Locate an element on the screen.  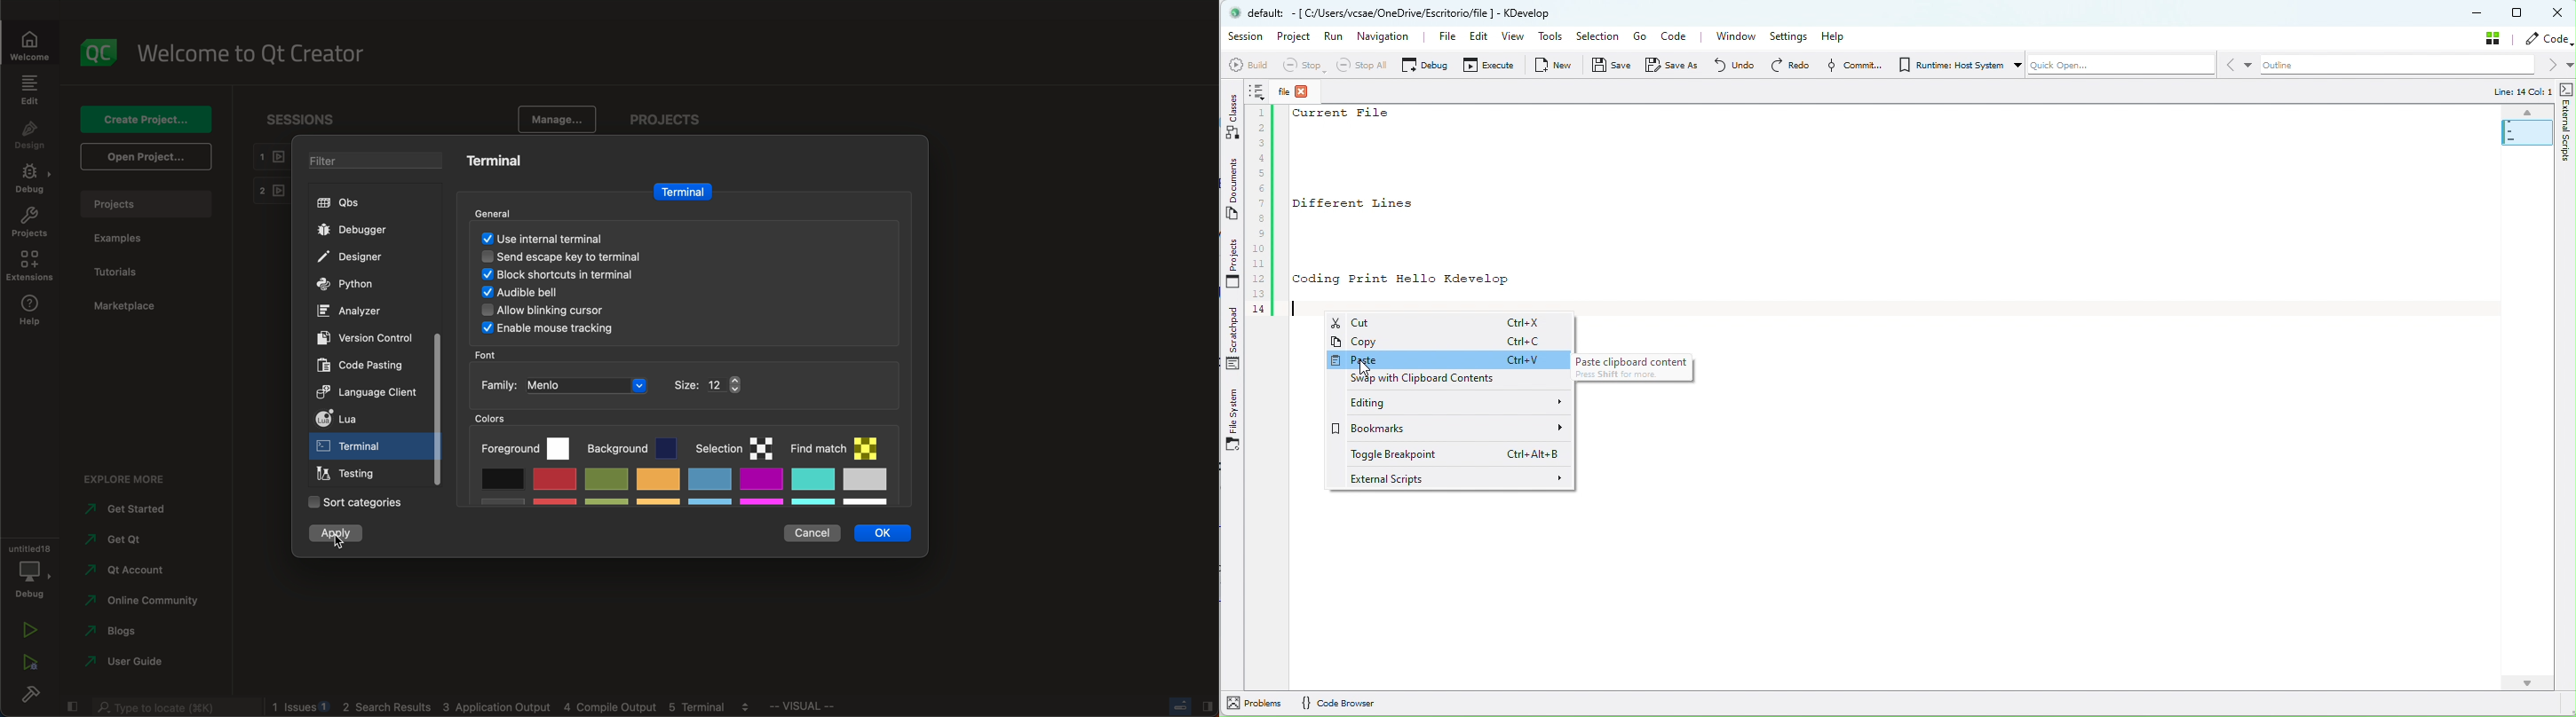
logs is located at coordinates (516, 709).